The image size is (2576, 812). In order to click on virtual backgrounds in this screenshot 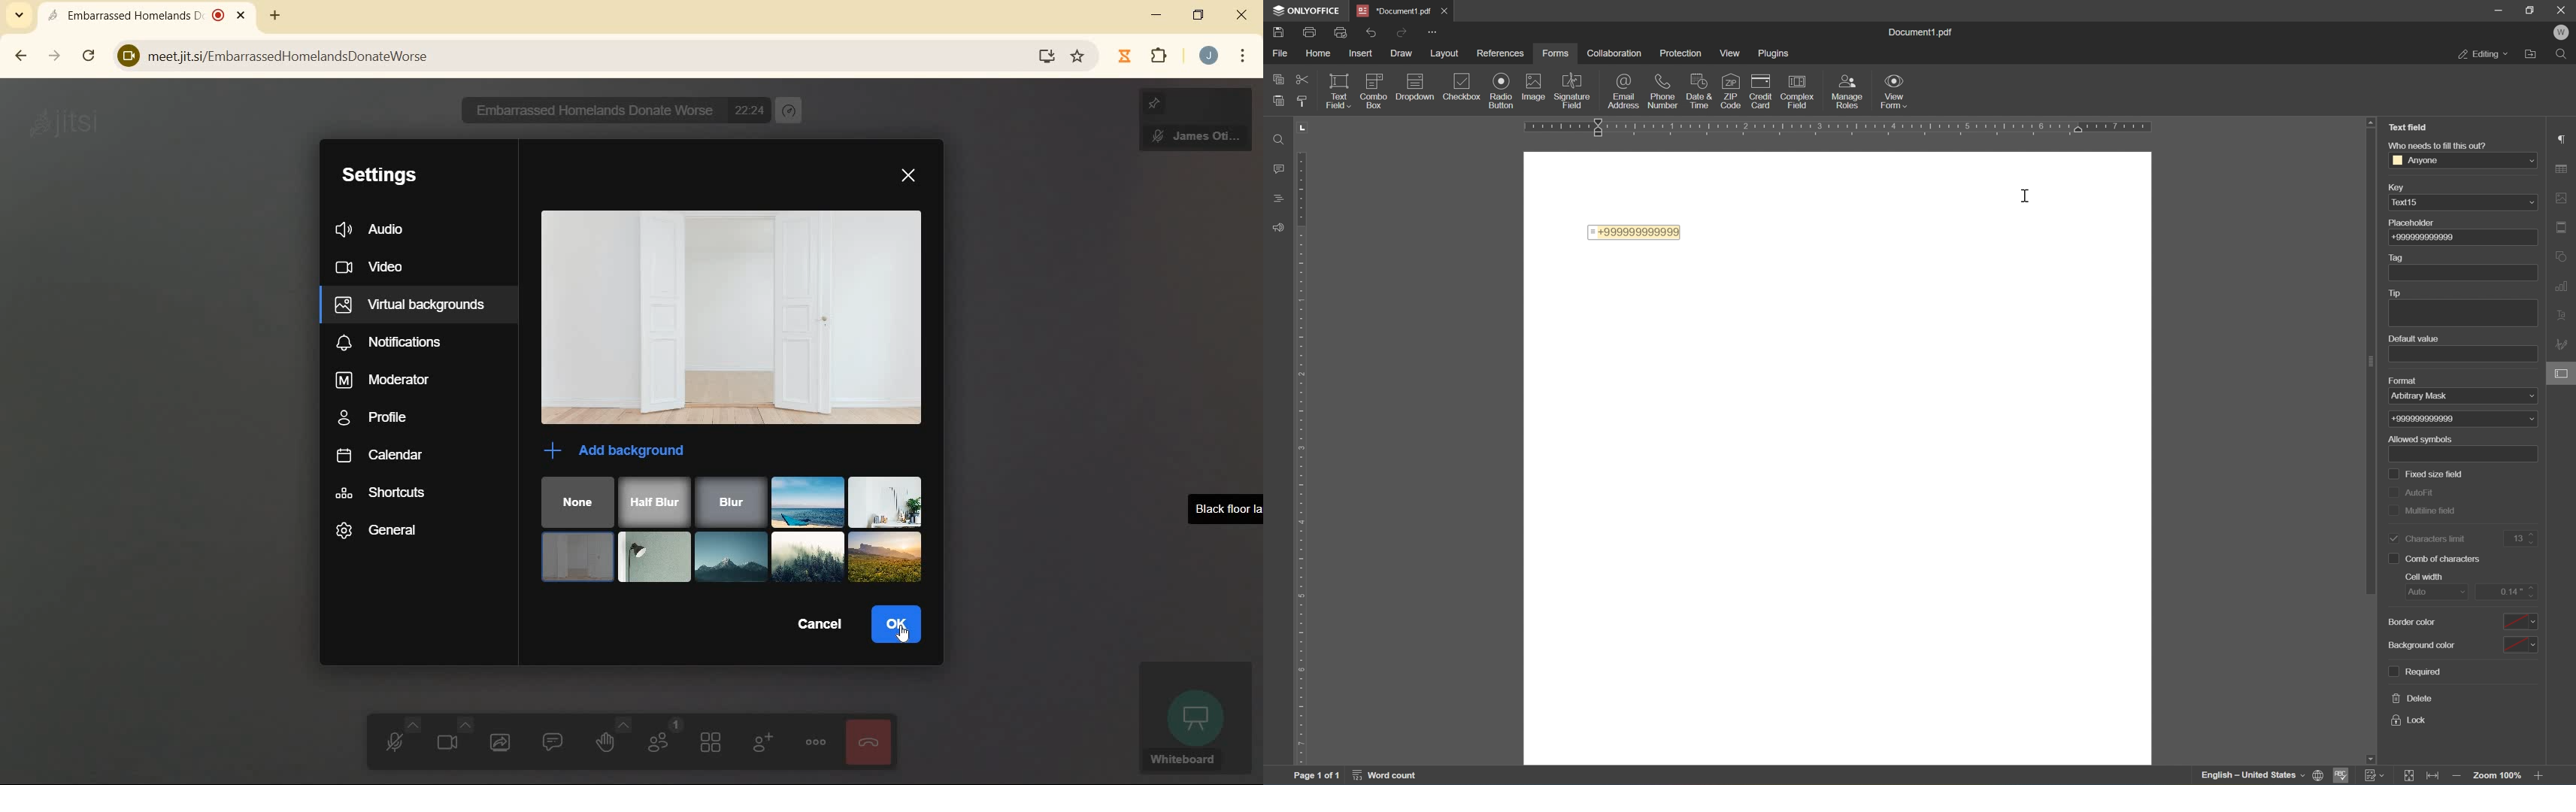, I will do `click(412, 303)`.